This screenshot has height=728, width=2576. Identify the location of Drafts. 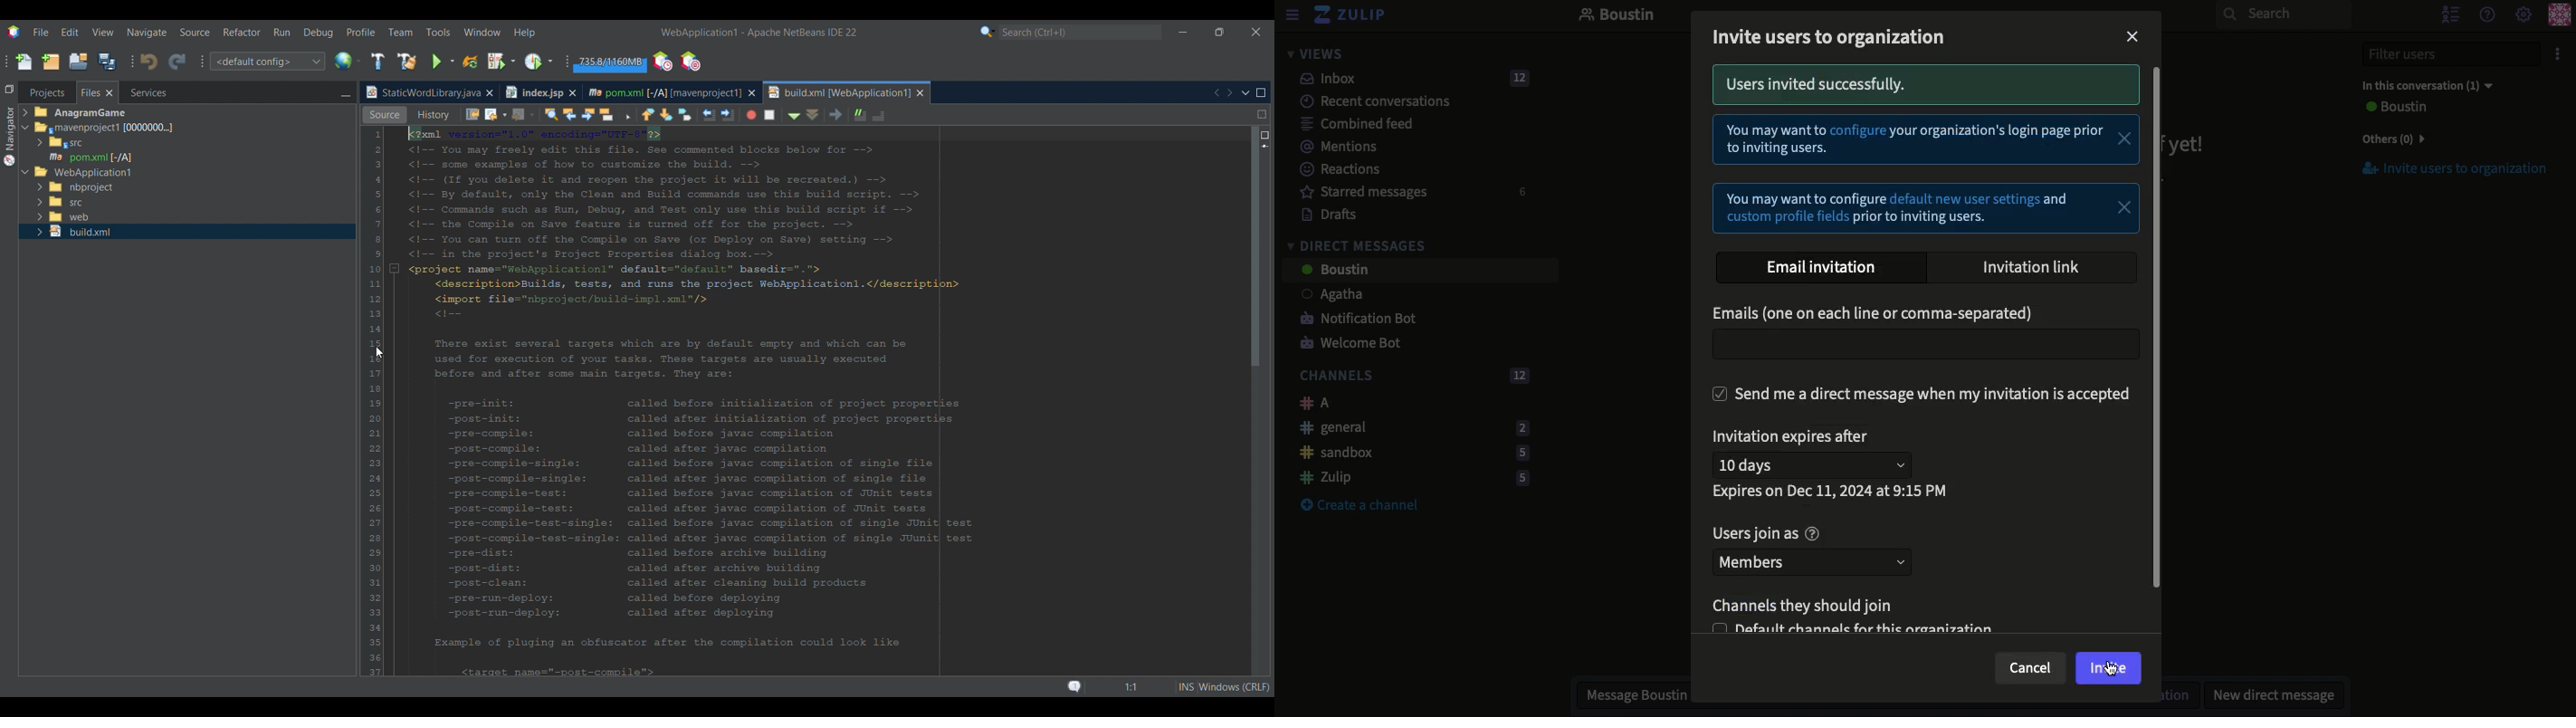
(1321, 214).